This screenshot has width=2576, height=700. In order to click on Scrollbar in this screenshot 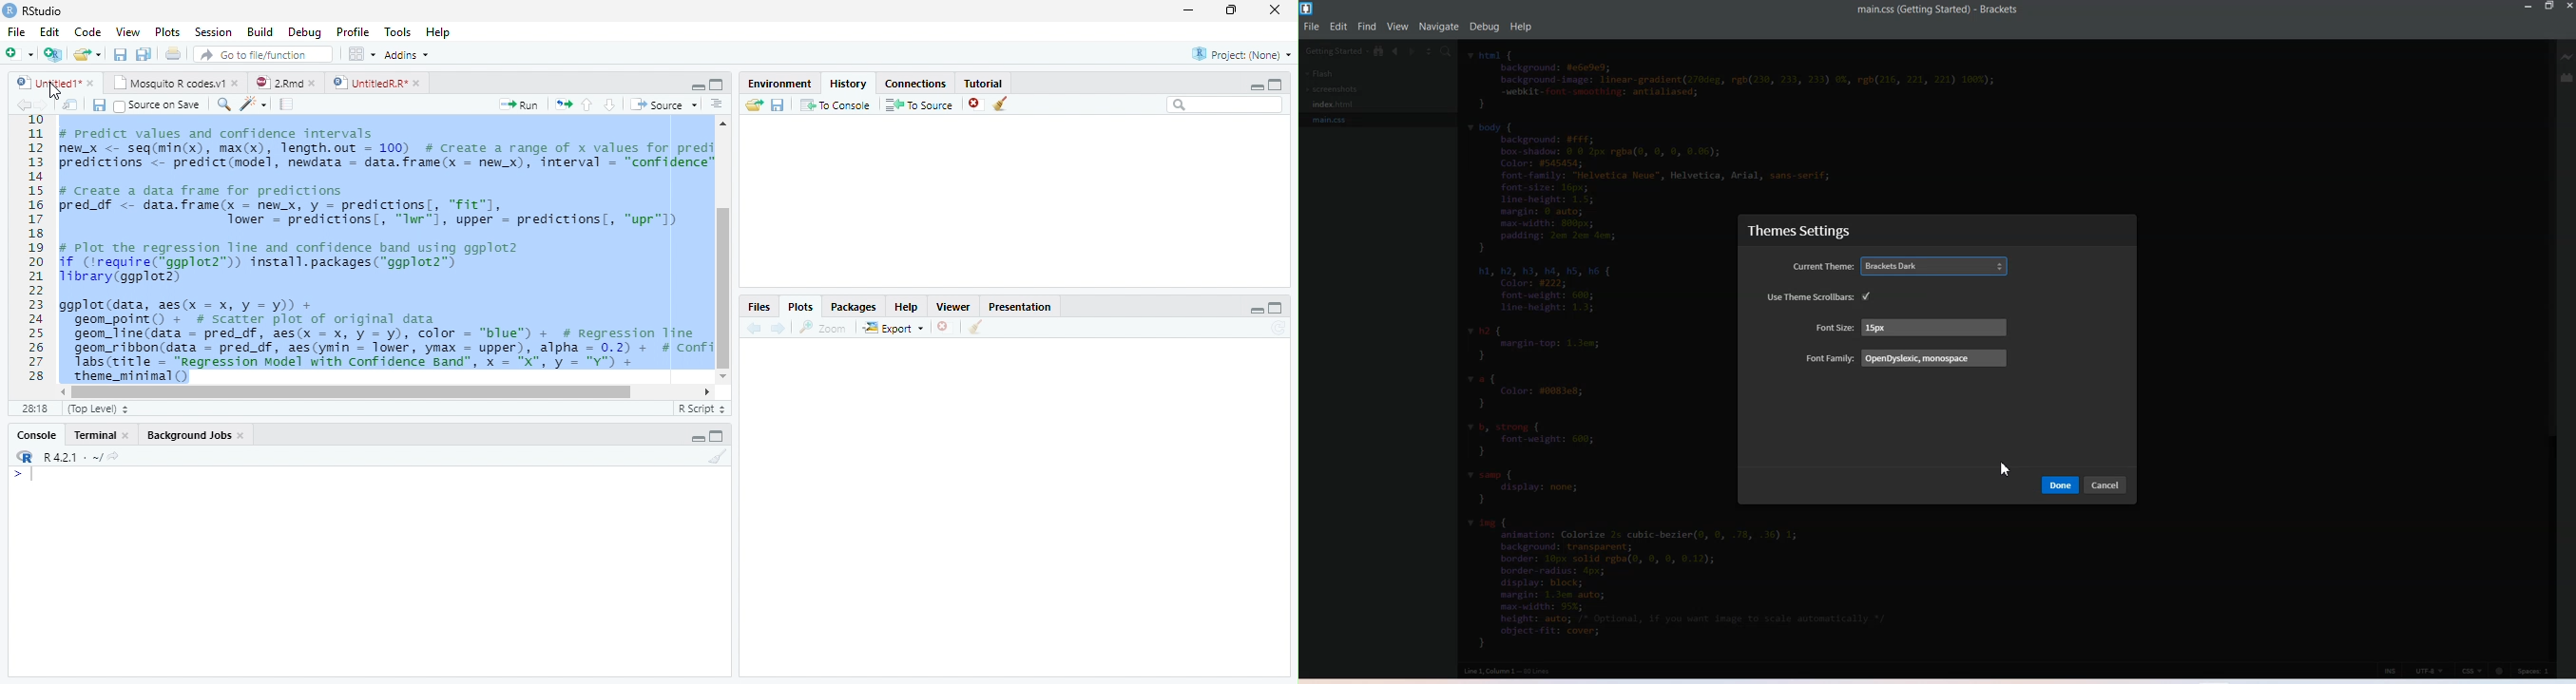, I will do `click(386, 391)`.